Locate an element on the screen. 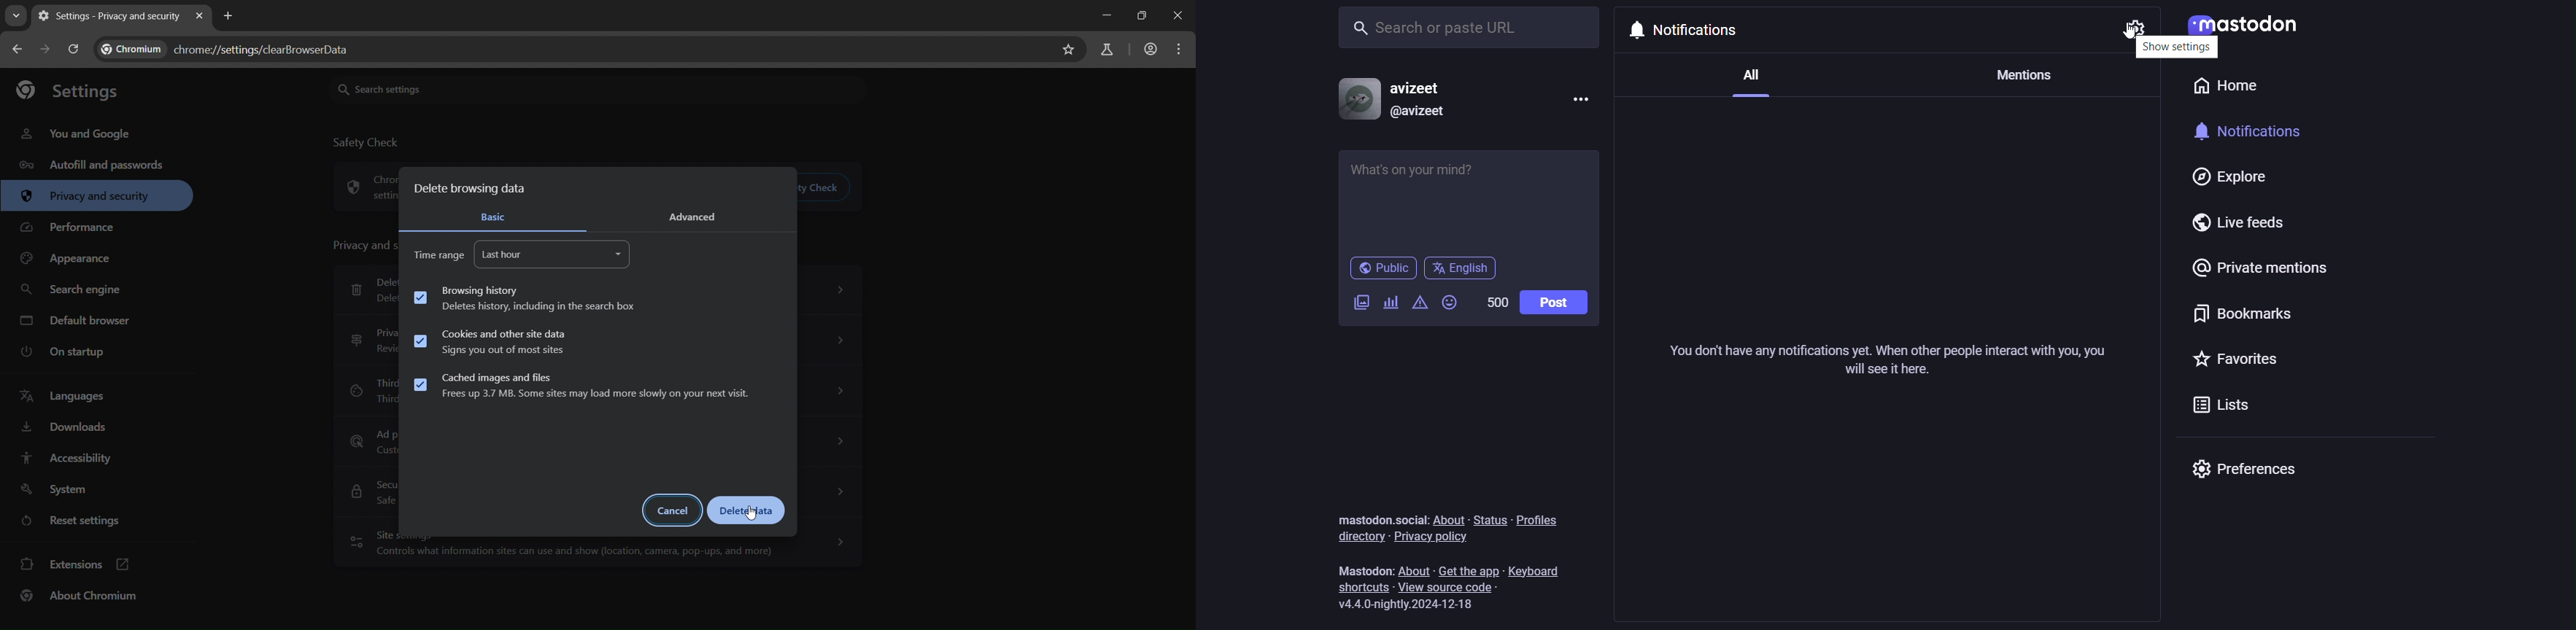  preferences is located at coordinates (2243, 470).